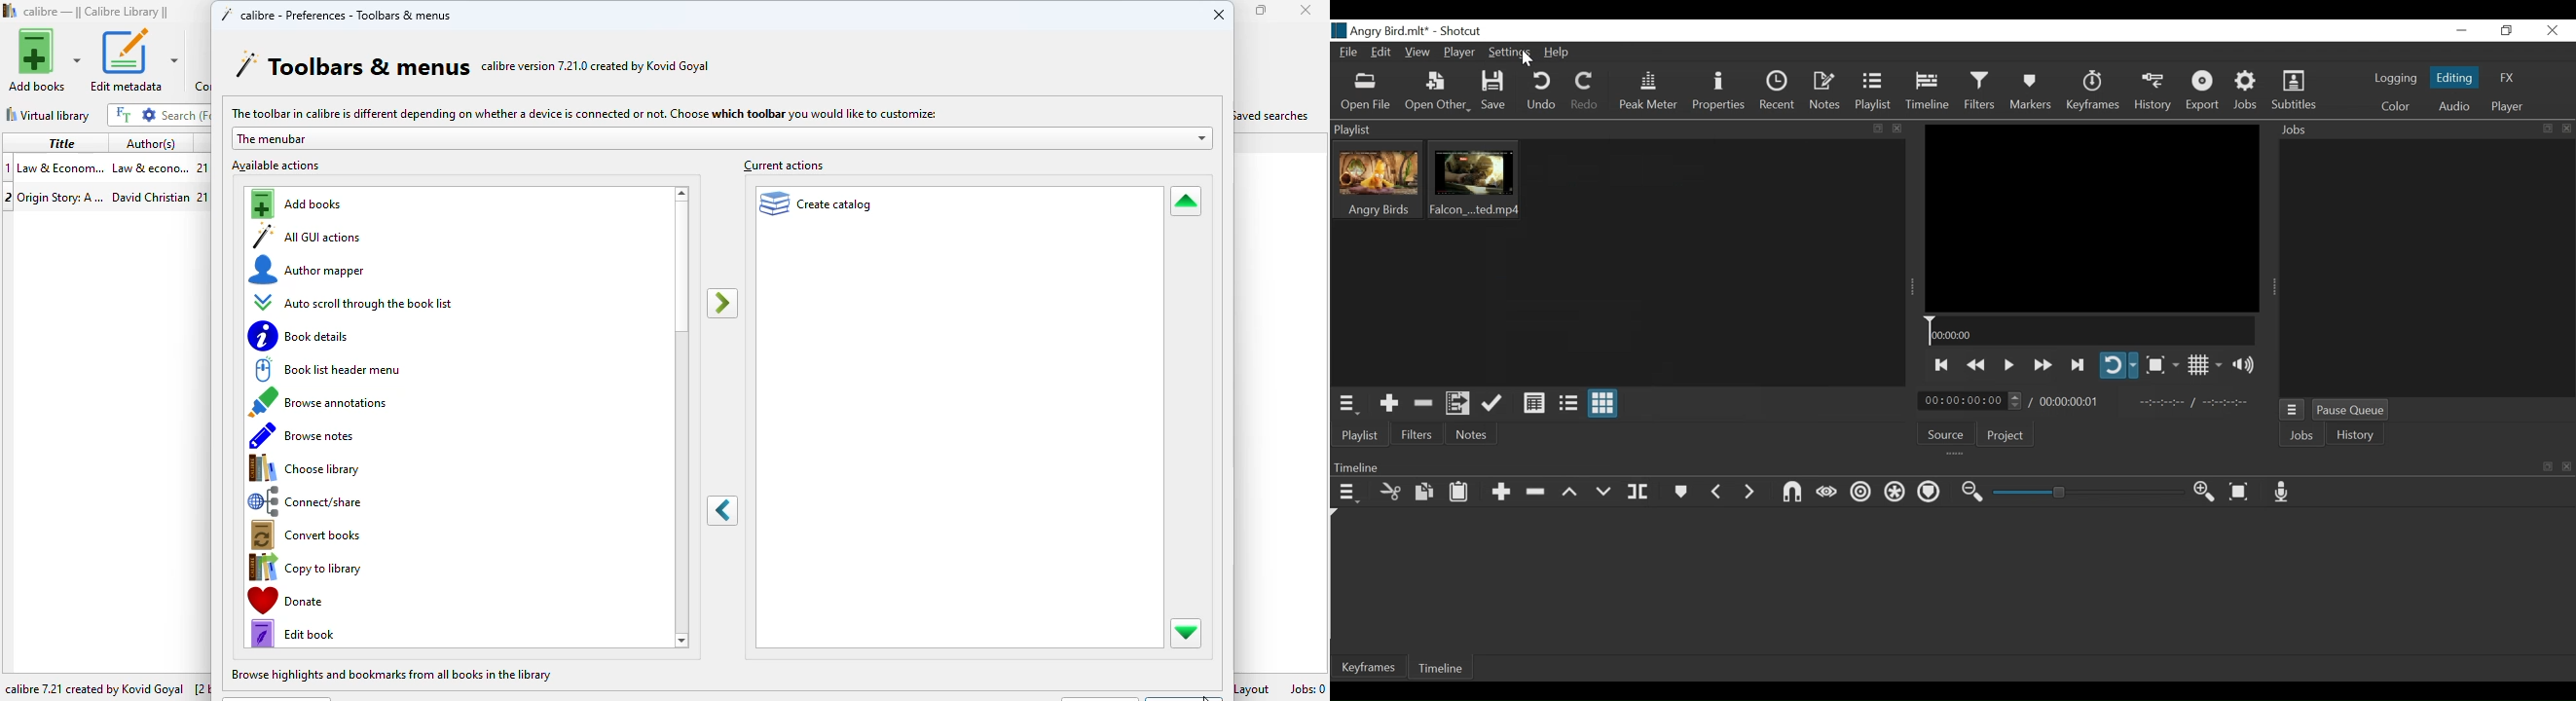 Image resolution: width=2576 pixels, height=728 pixels. Describe the element at coordinates (1535, 403) in the screenshot. I see `View as Detail` at that location.